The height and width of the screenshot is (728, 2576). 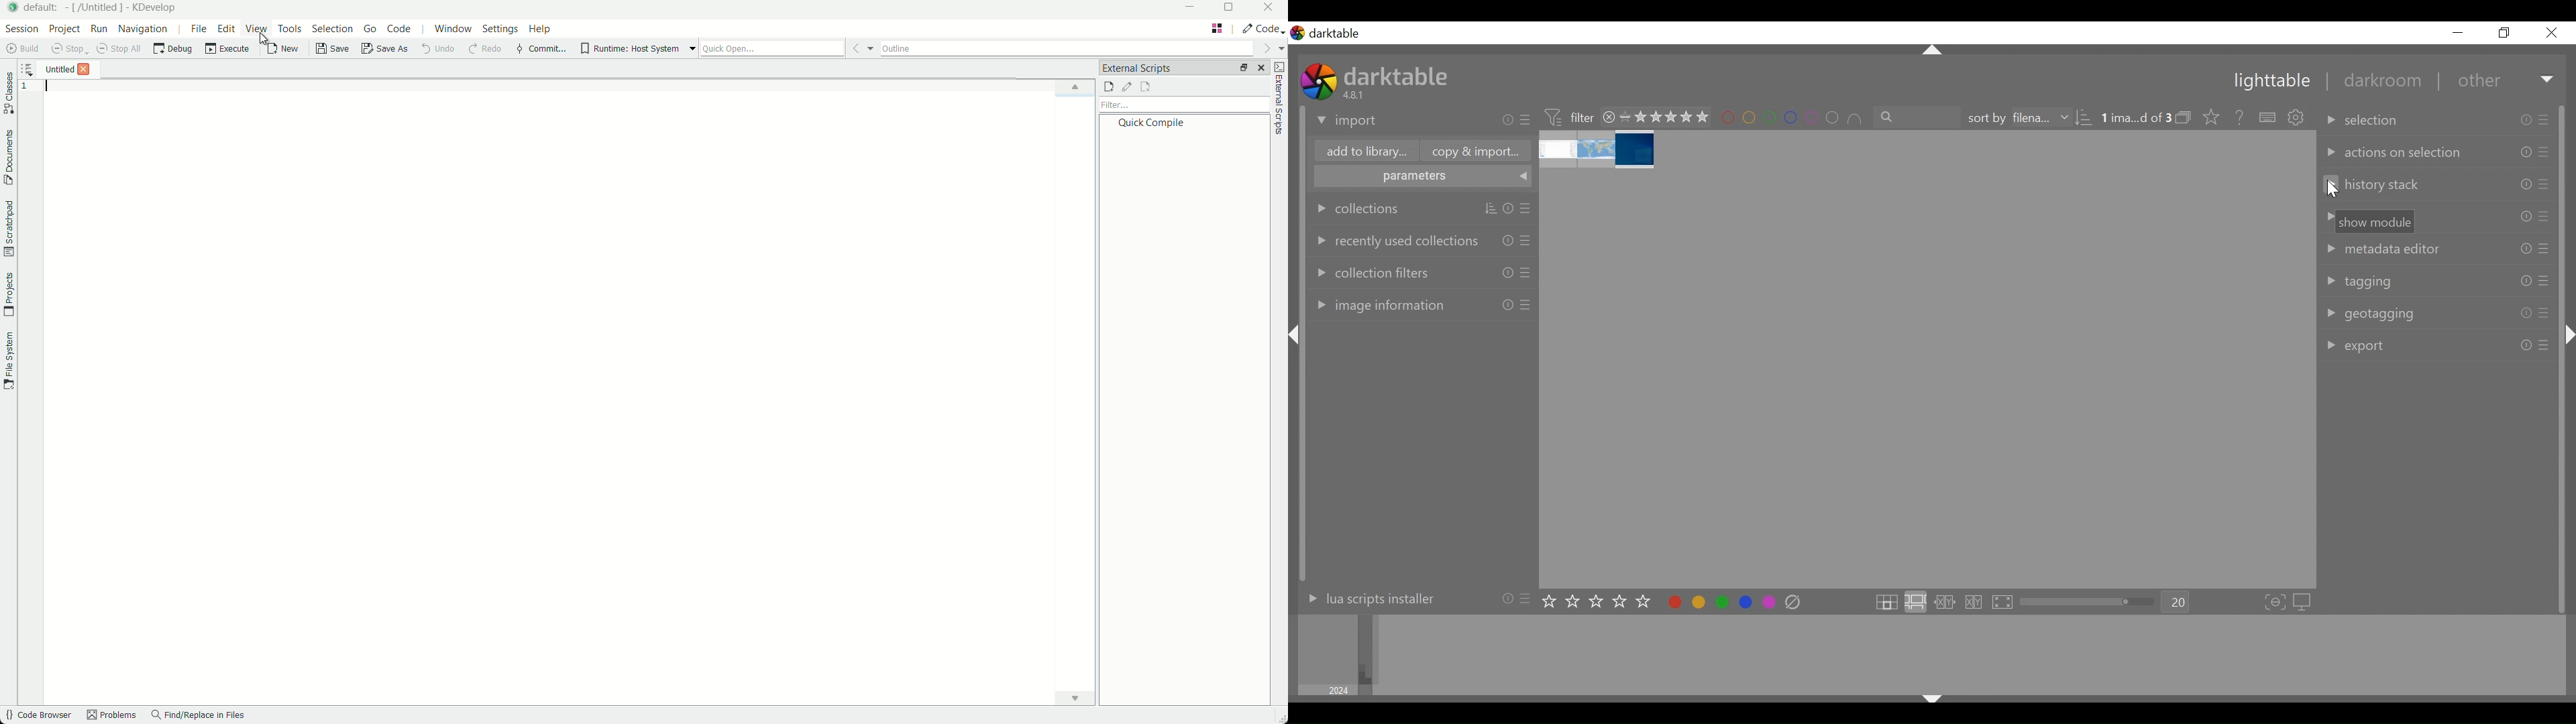 I want to click on info, so click(x=2527, y=120).